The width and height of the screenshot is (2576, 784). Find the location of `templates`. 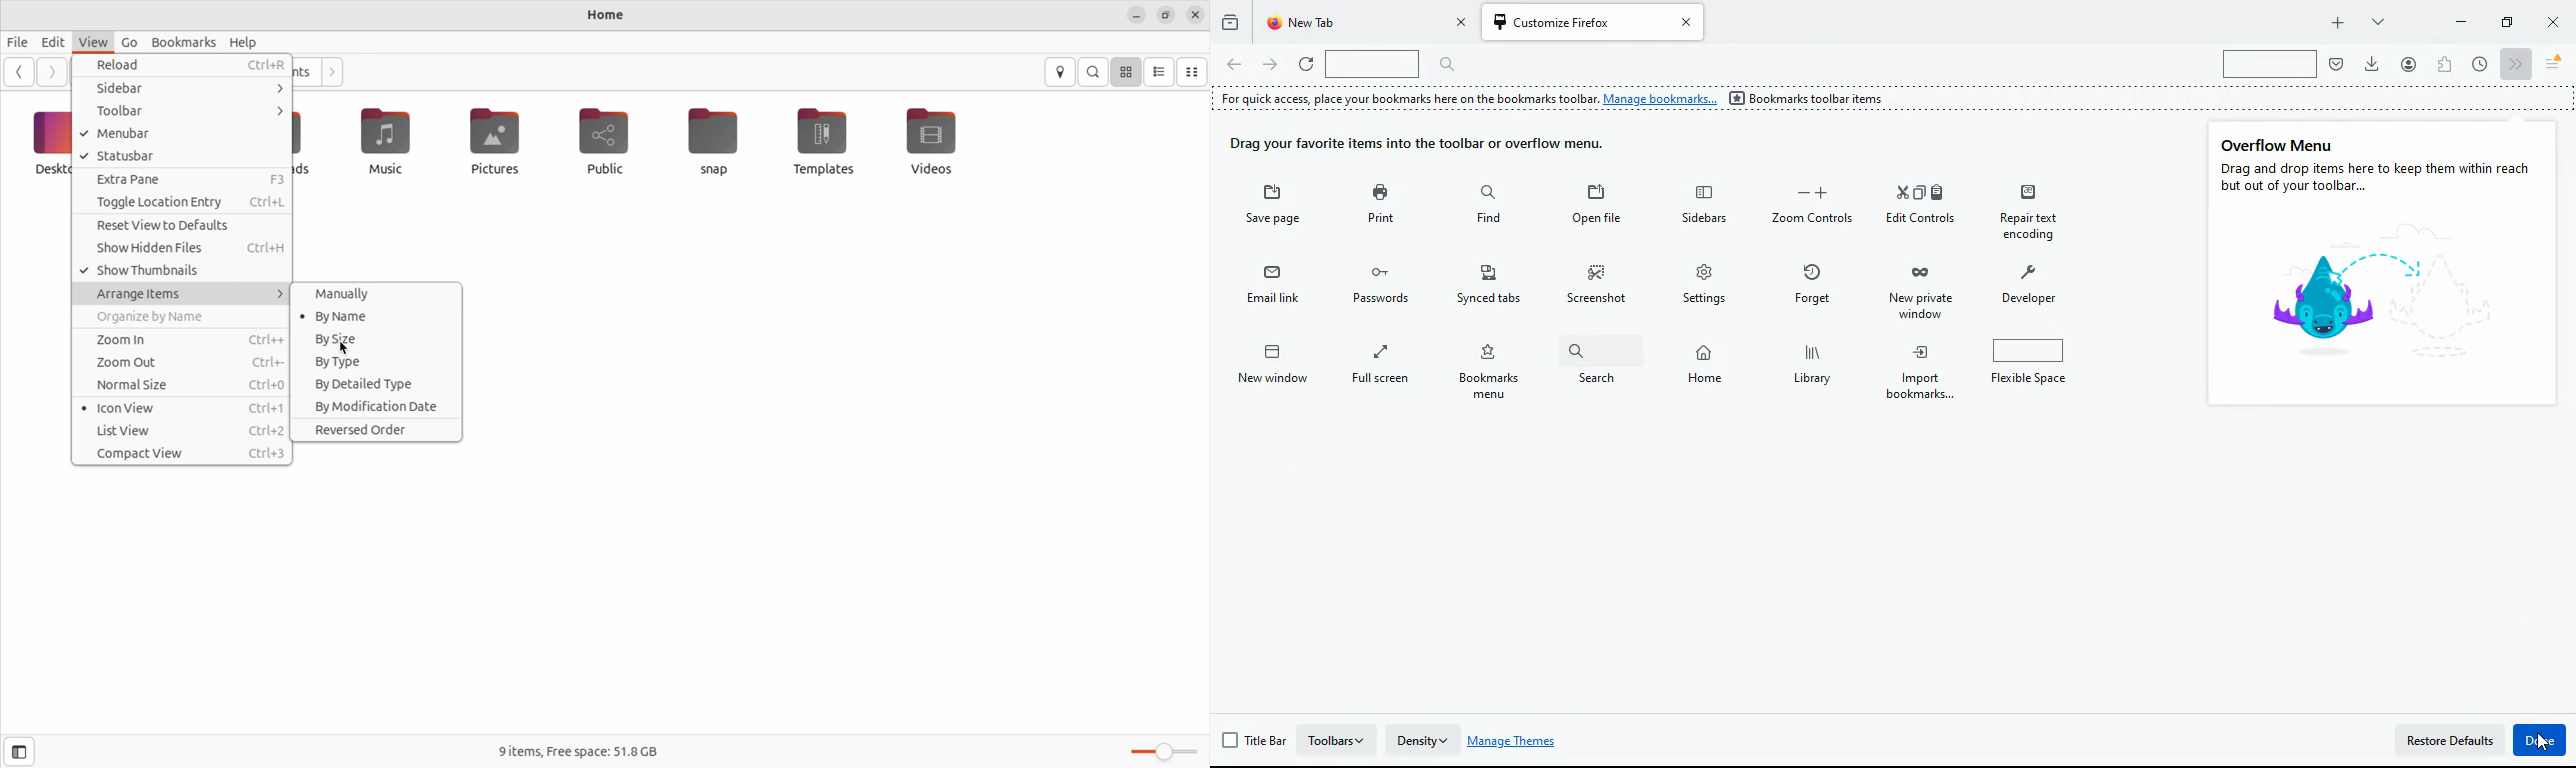

templates is located at coordinates (821, 141).